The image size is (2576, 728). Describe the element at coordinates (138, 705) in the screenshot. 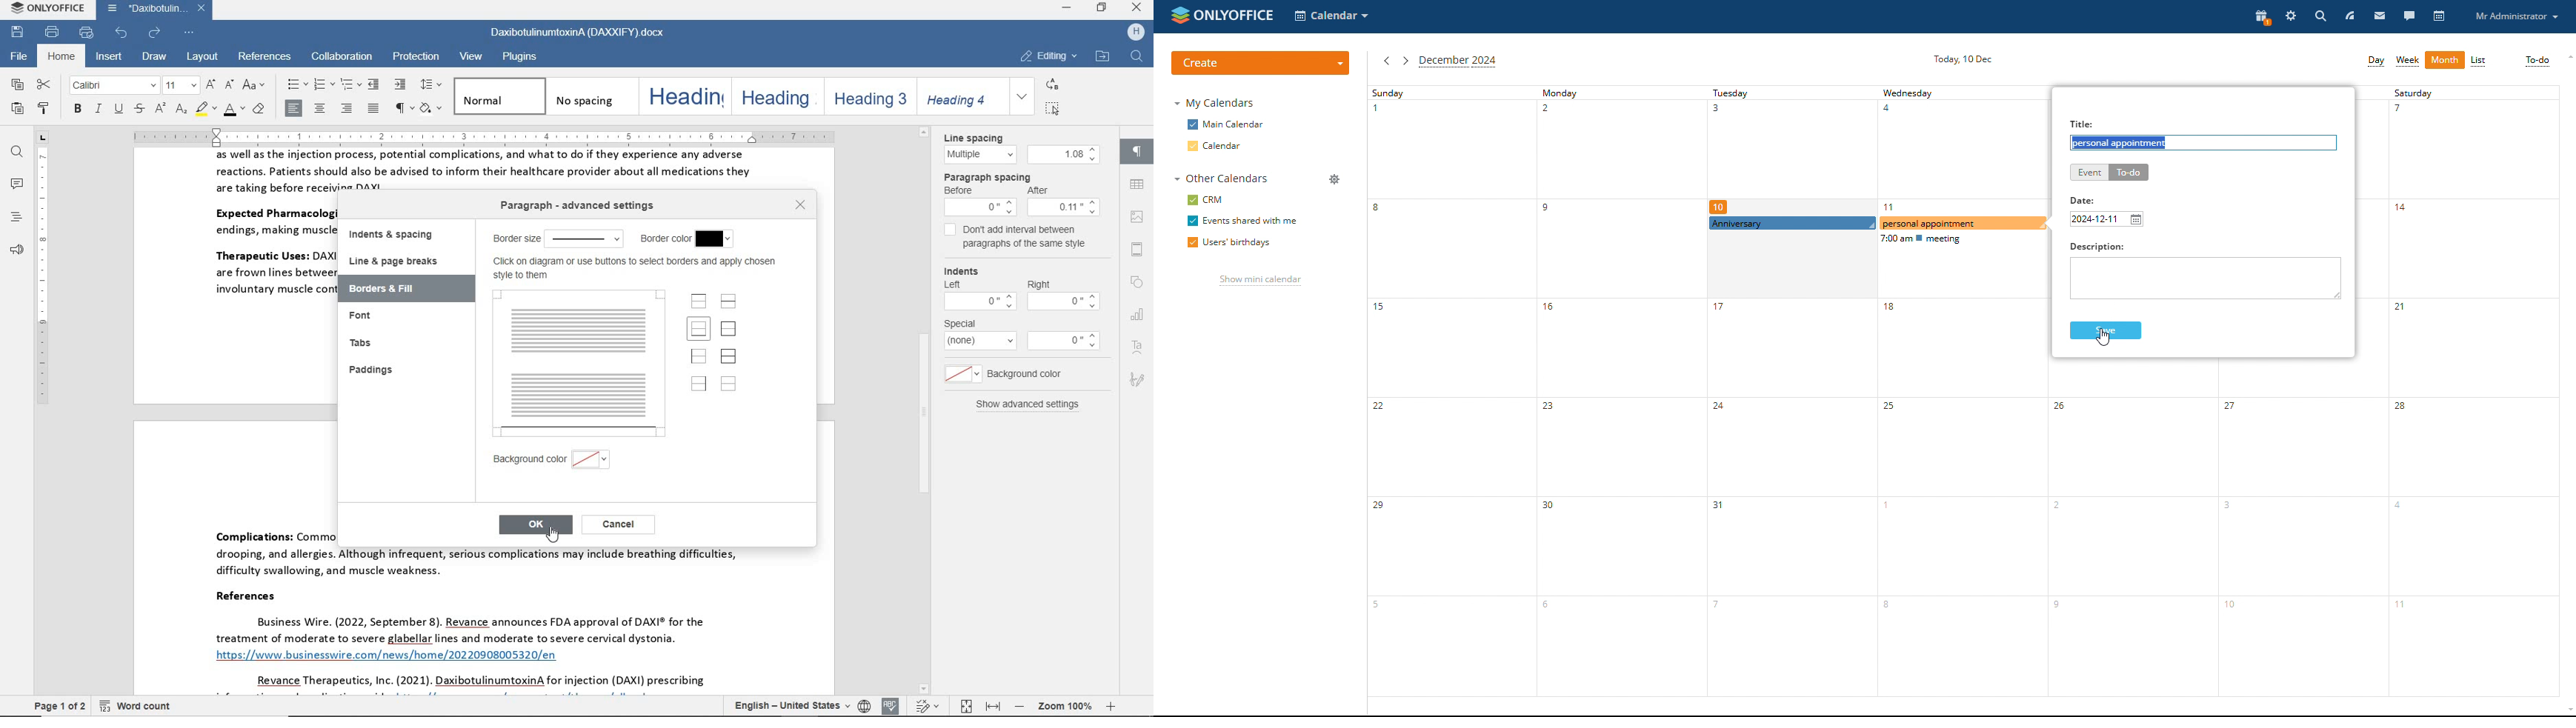

I see `word count` at that location.